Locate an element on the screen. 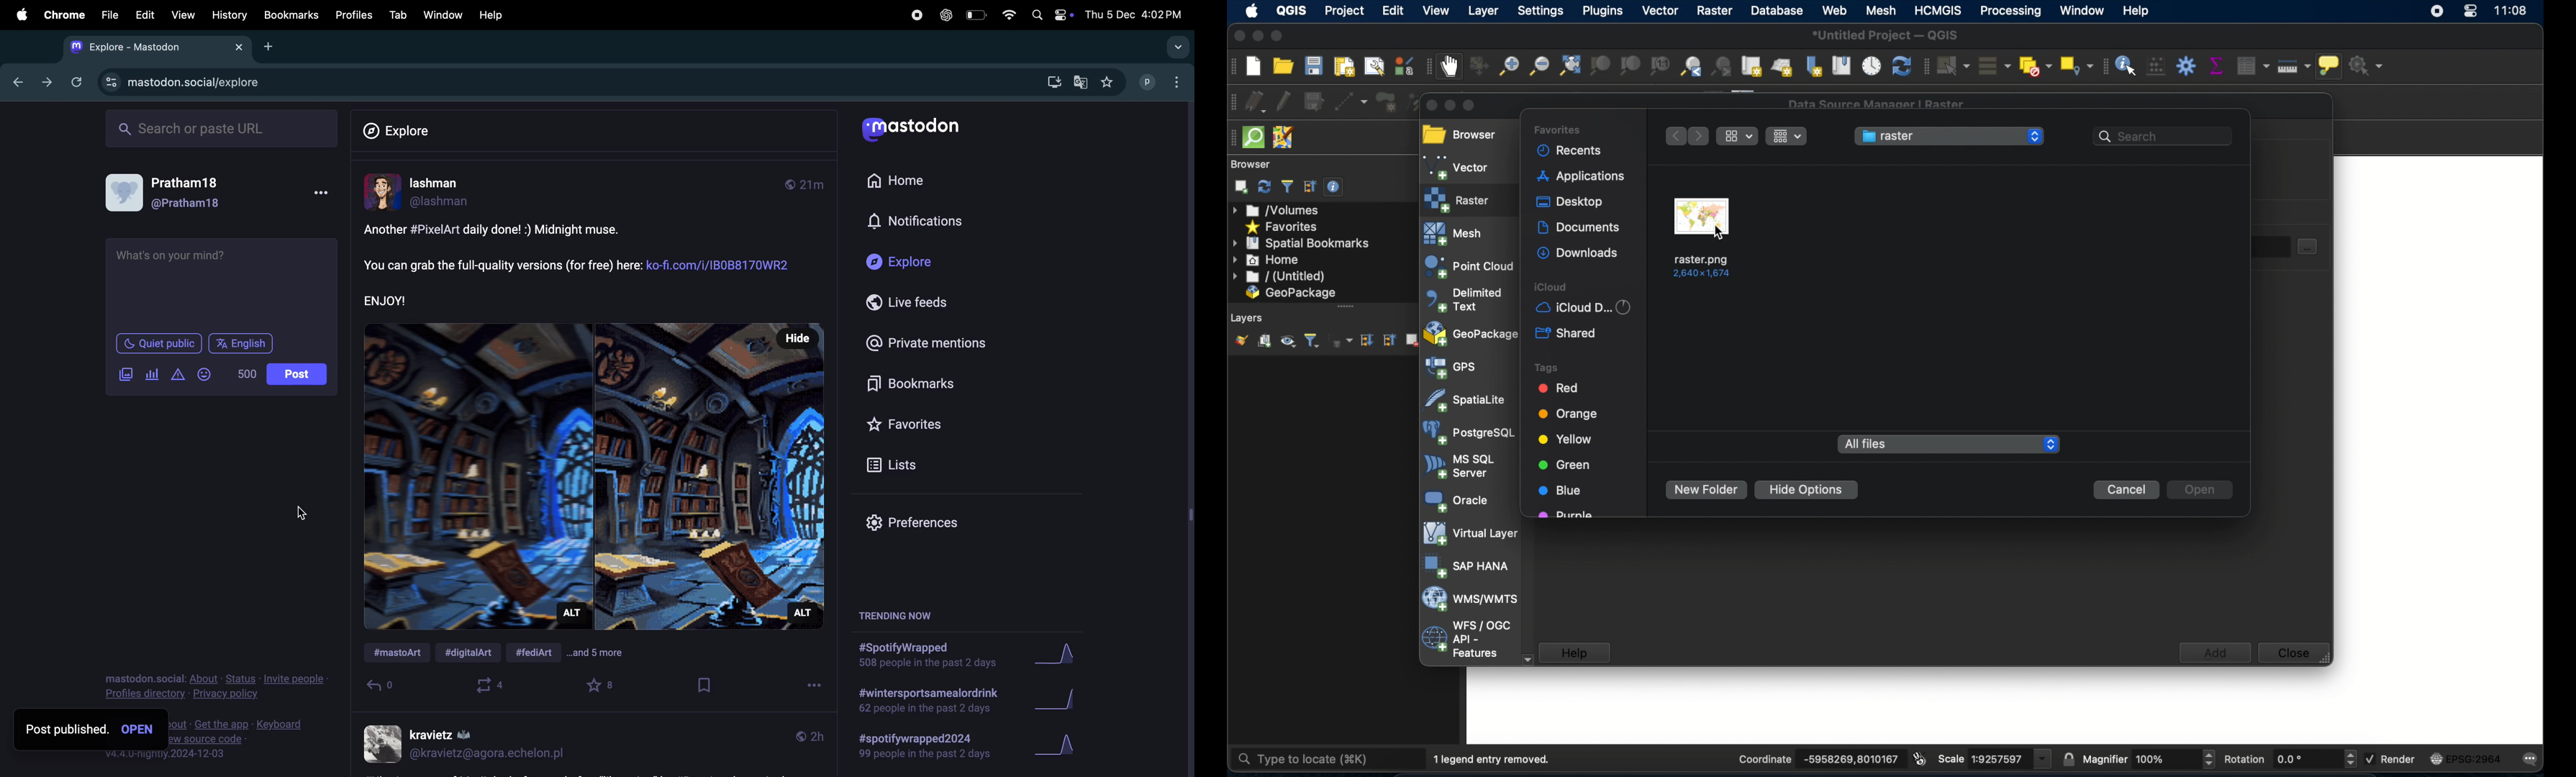 This screenshot has height=784, width=2576. Live feeds is located at coordinates (925, 302).